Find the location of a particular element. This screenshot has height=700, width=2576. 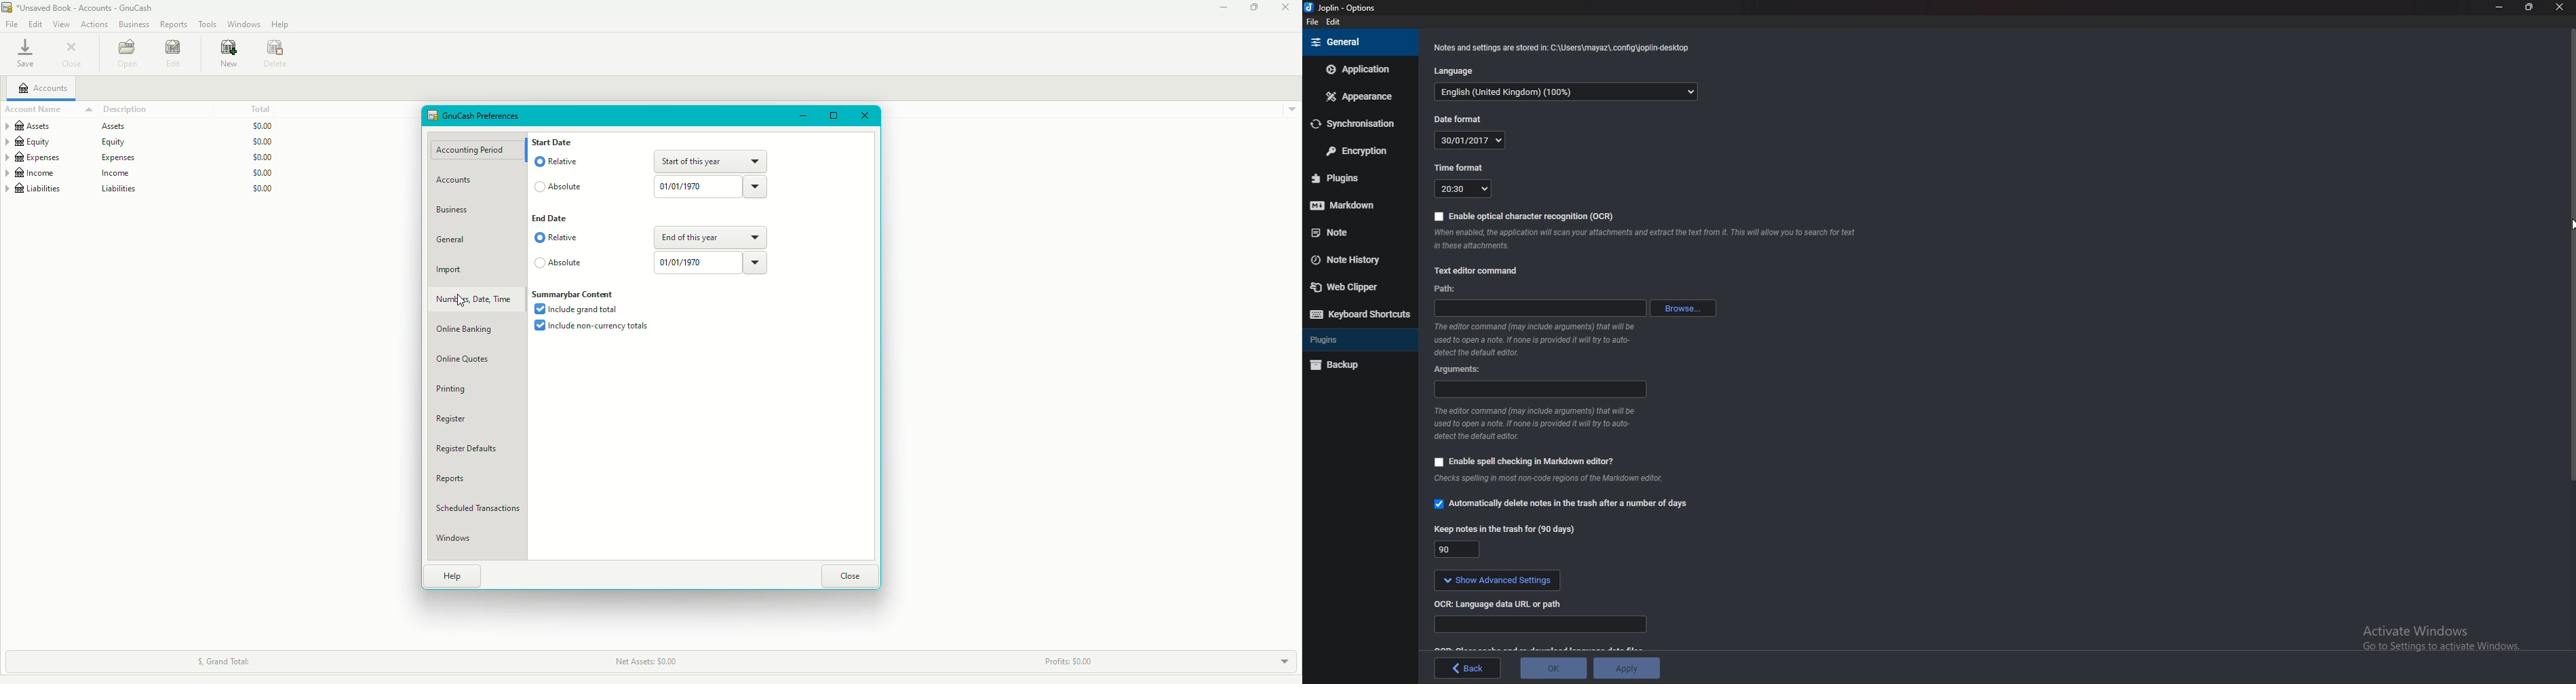

Automatically delete notes is located at coordinates (1564, 506).